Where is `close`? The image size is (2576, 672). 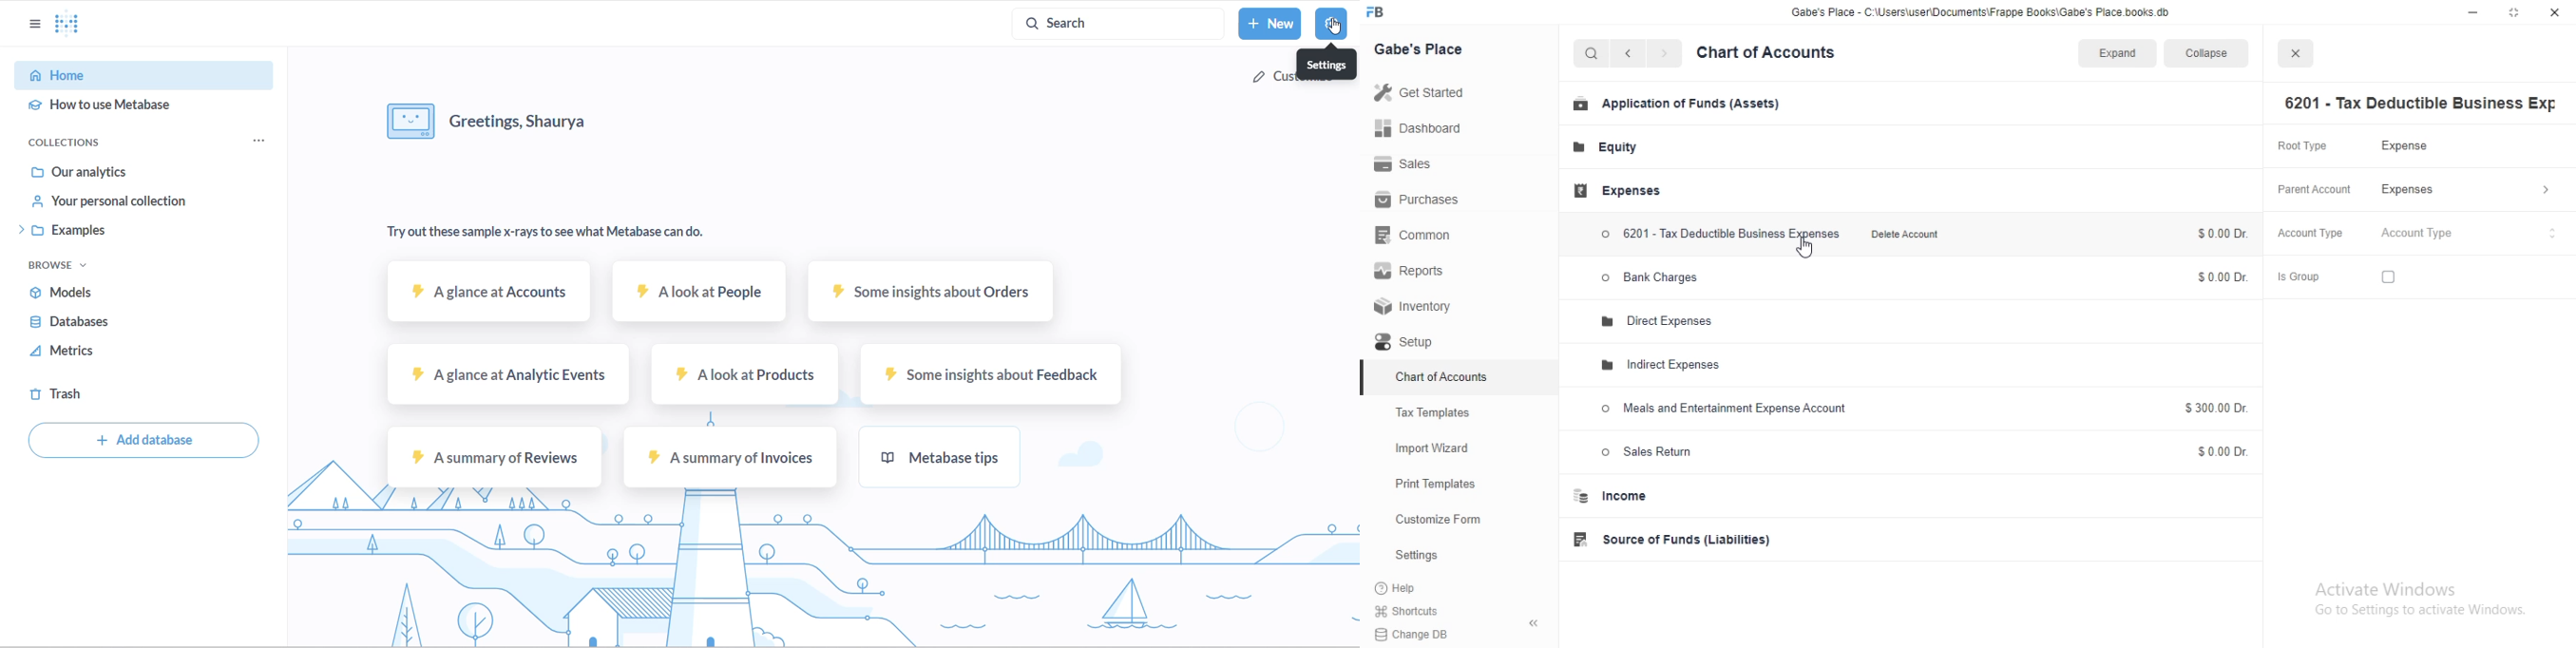 close is located at coordinates (2556, 12).